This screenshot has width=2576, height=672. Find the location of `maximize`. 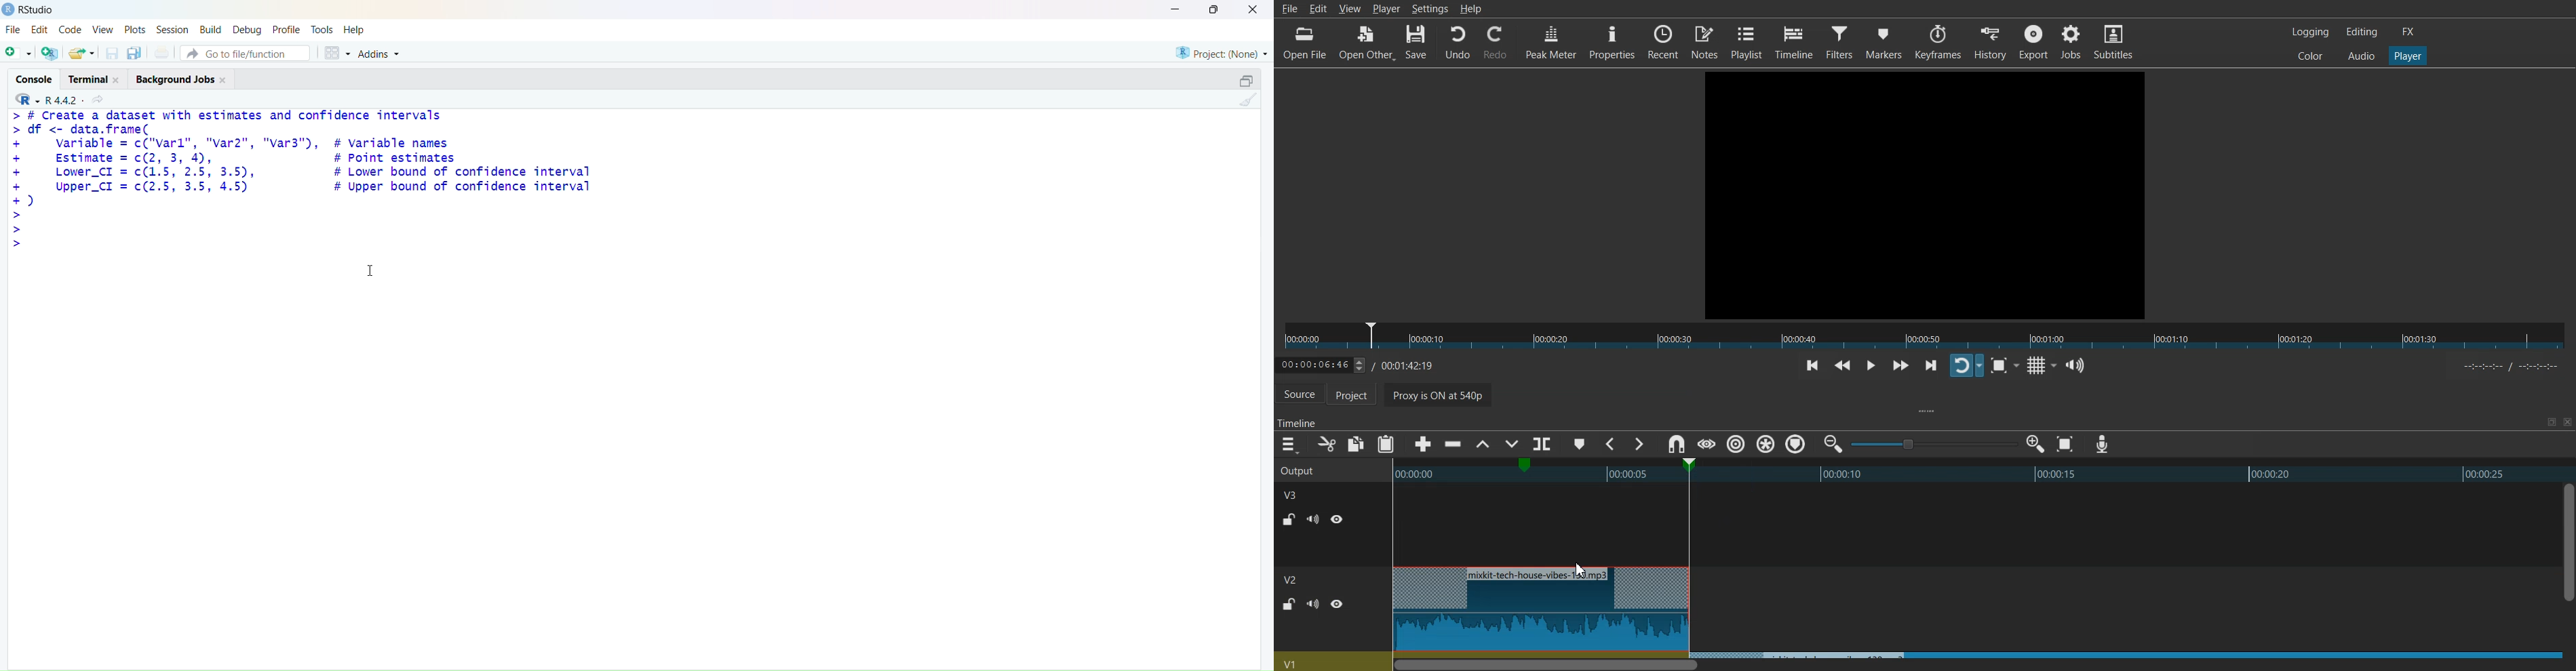

maximize is located at coordinates (1248, 79).